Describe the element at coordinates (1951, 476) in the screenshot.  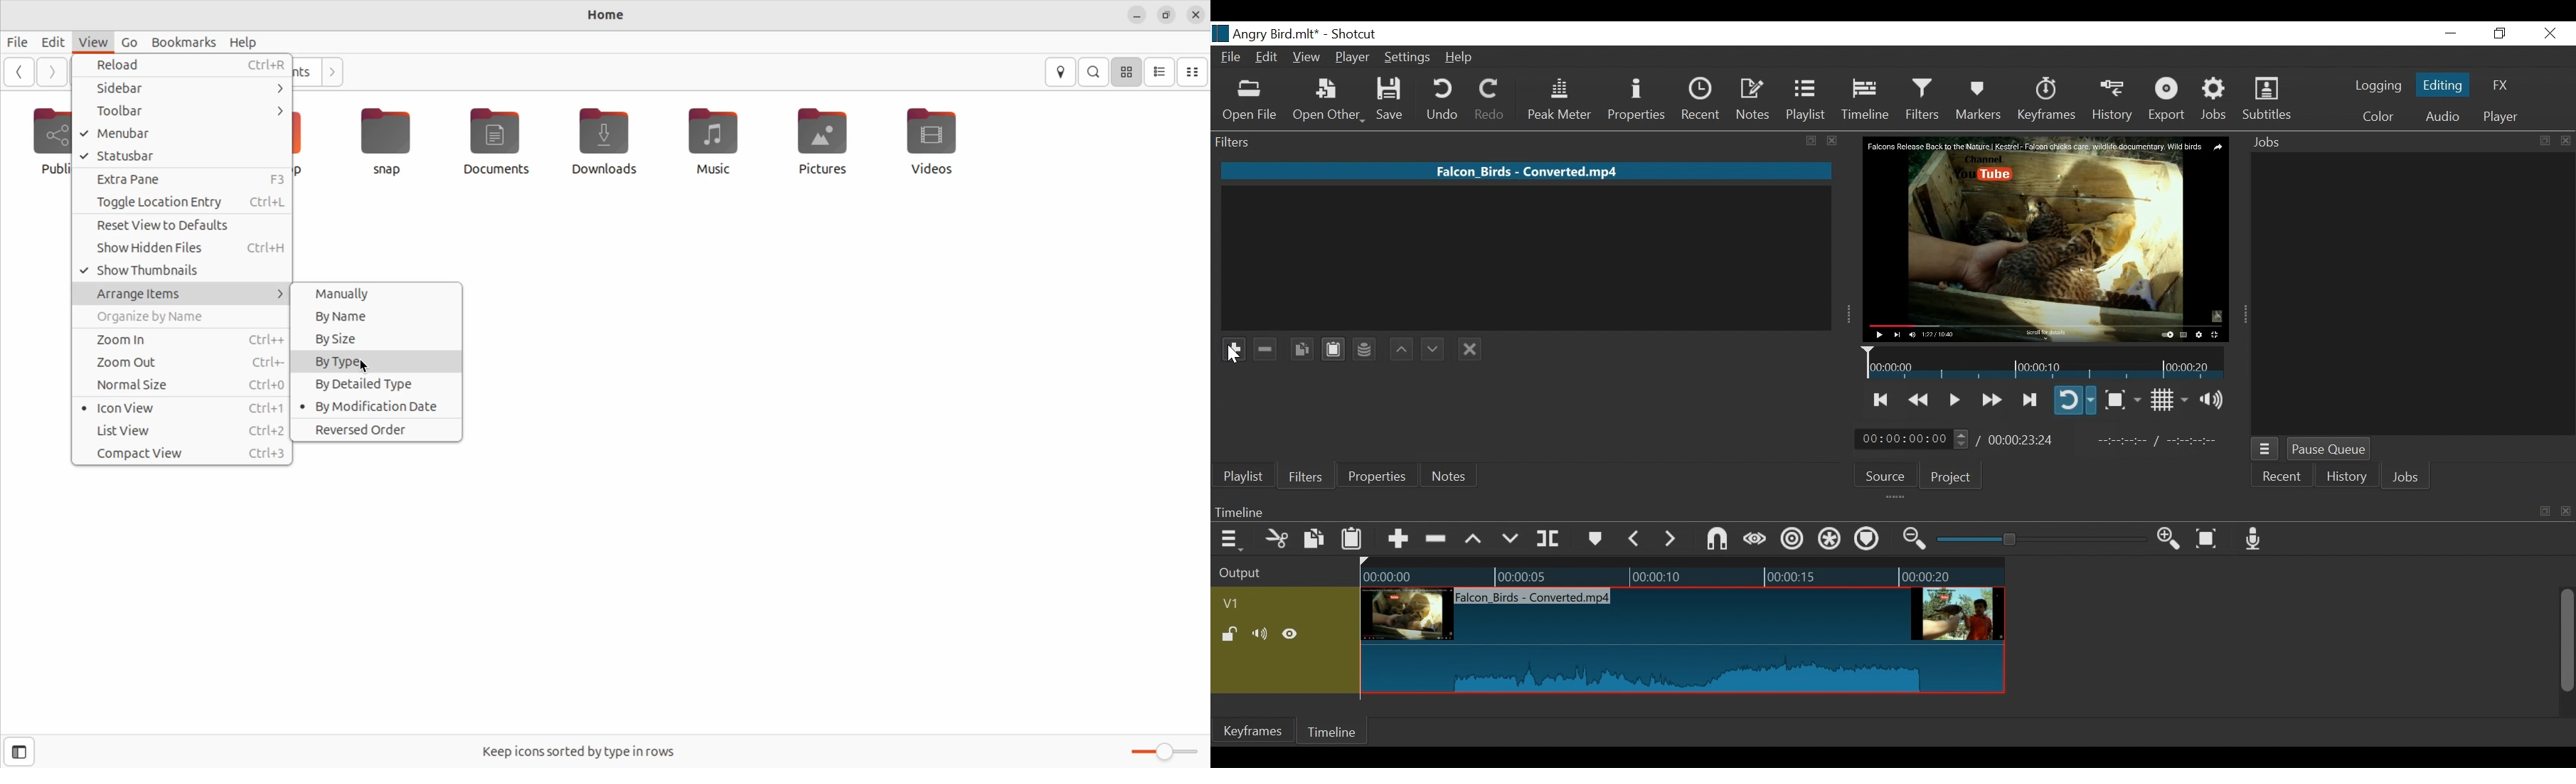
I see `Project` at that location.